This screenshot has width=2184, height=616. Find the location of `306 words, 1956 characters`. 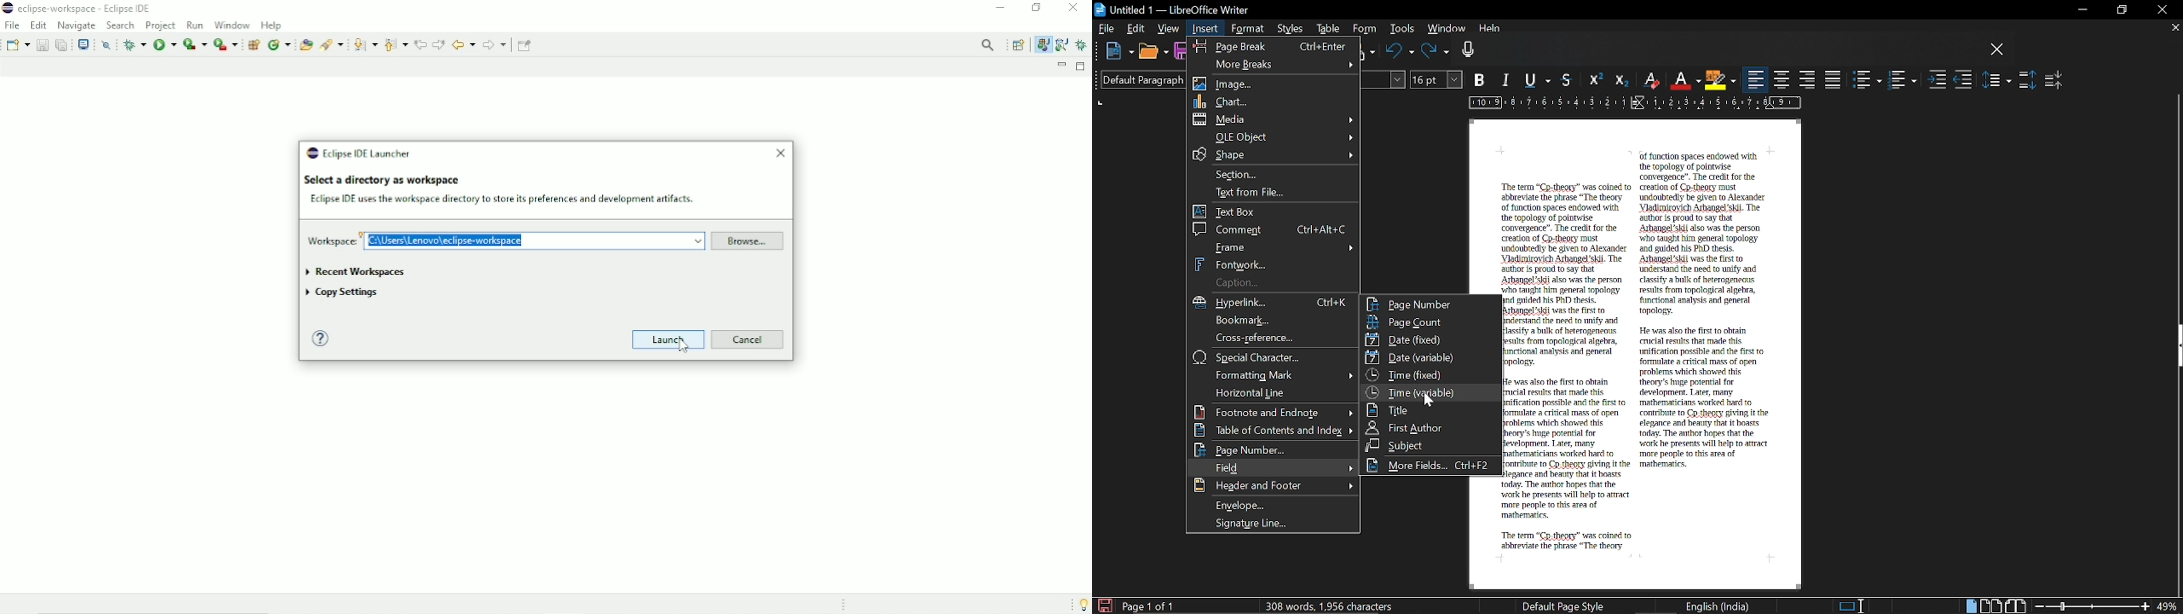

306 words, 1956 characters is located at coordinates (1332, 605).